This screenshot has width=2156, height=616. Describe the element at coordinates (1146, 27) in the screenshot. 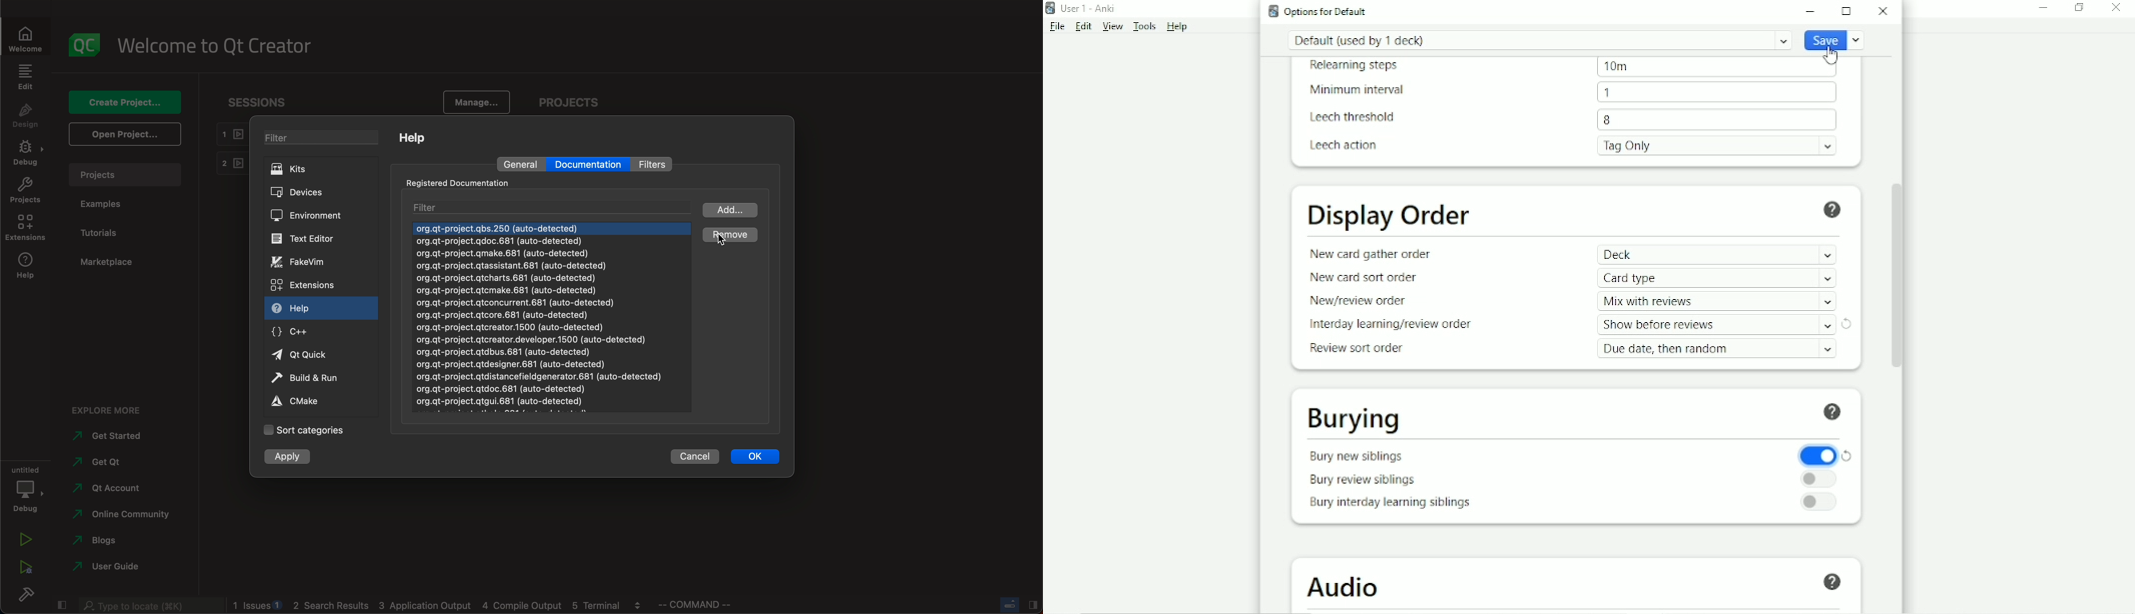

I see `Tools` at that location.